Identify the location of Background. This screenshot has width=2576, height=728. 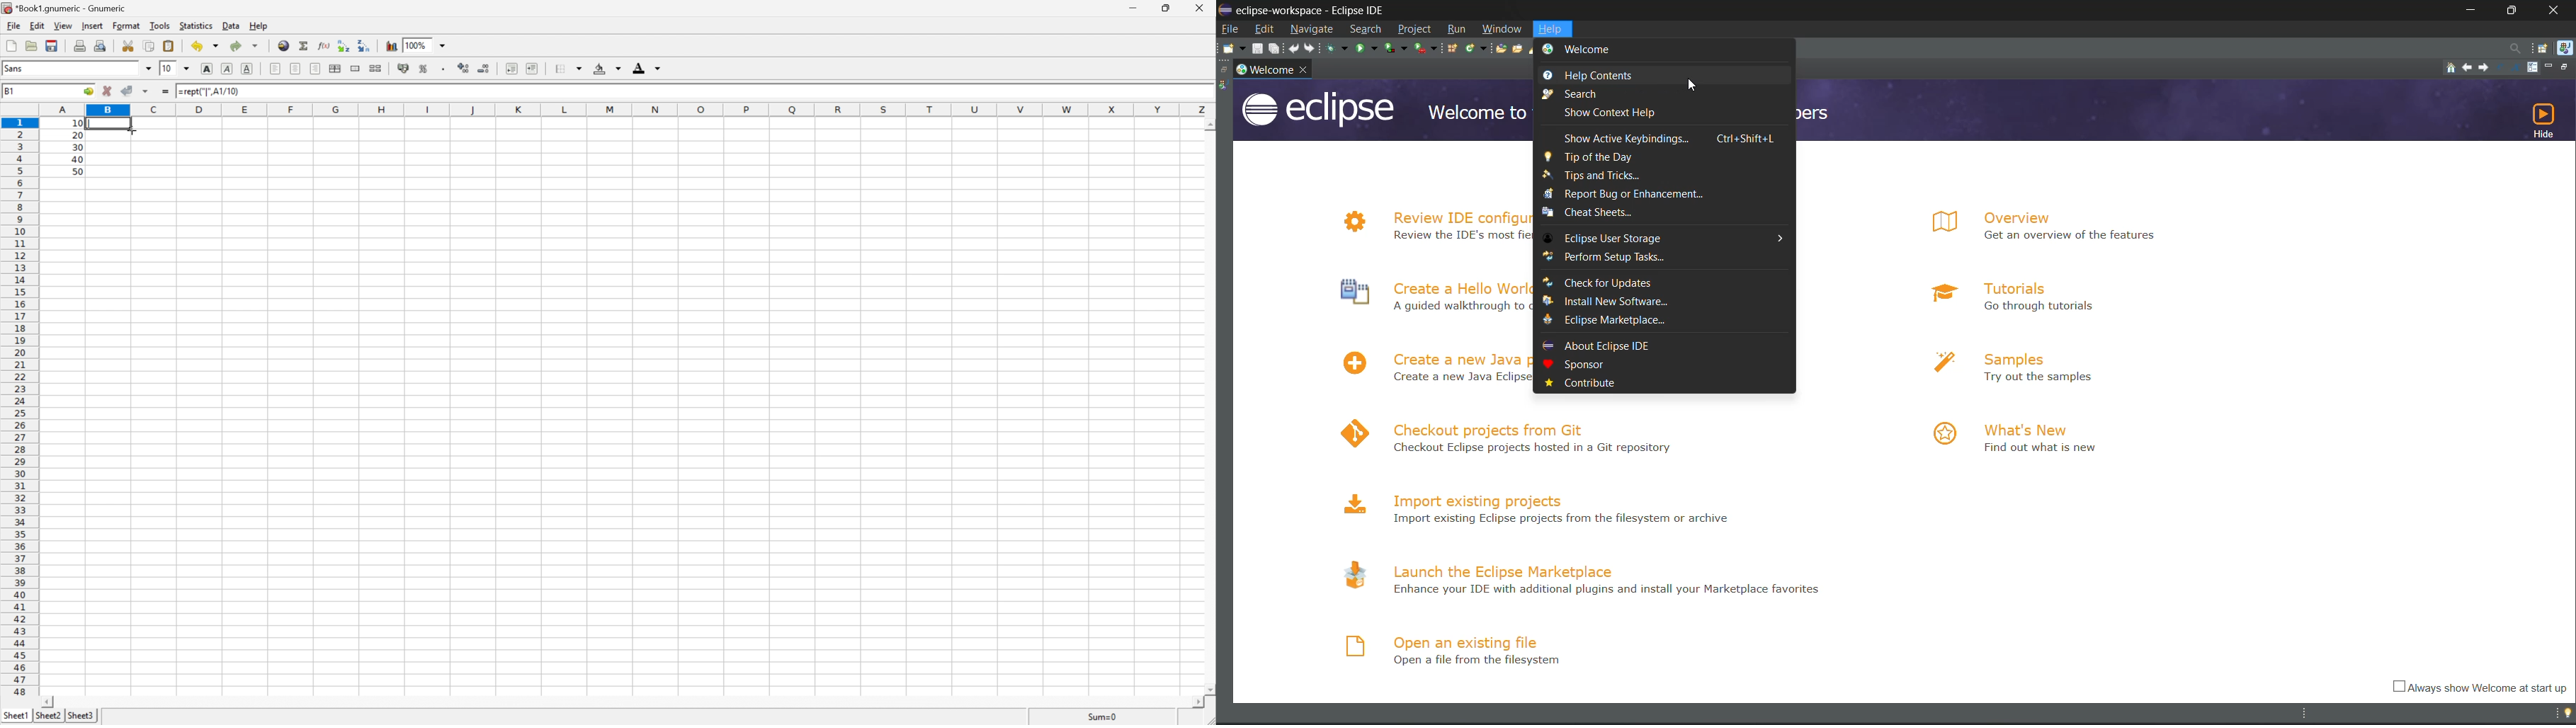
(608, 68).